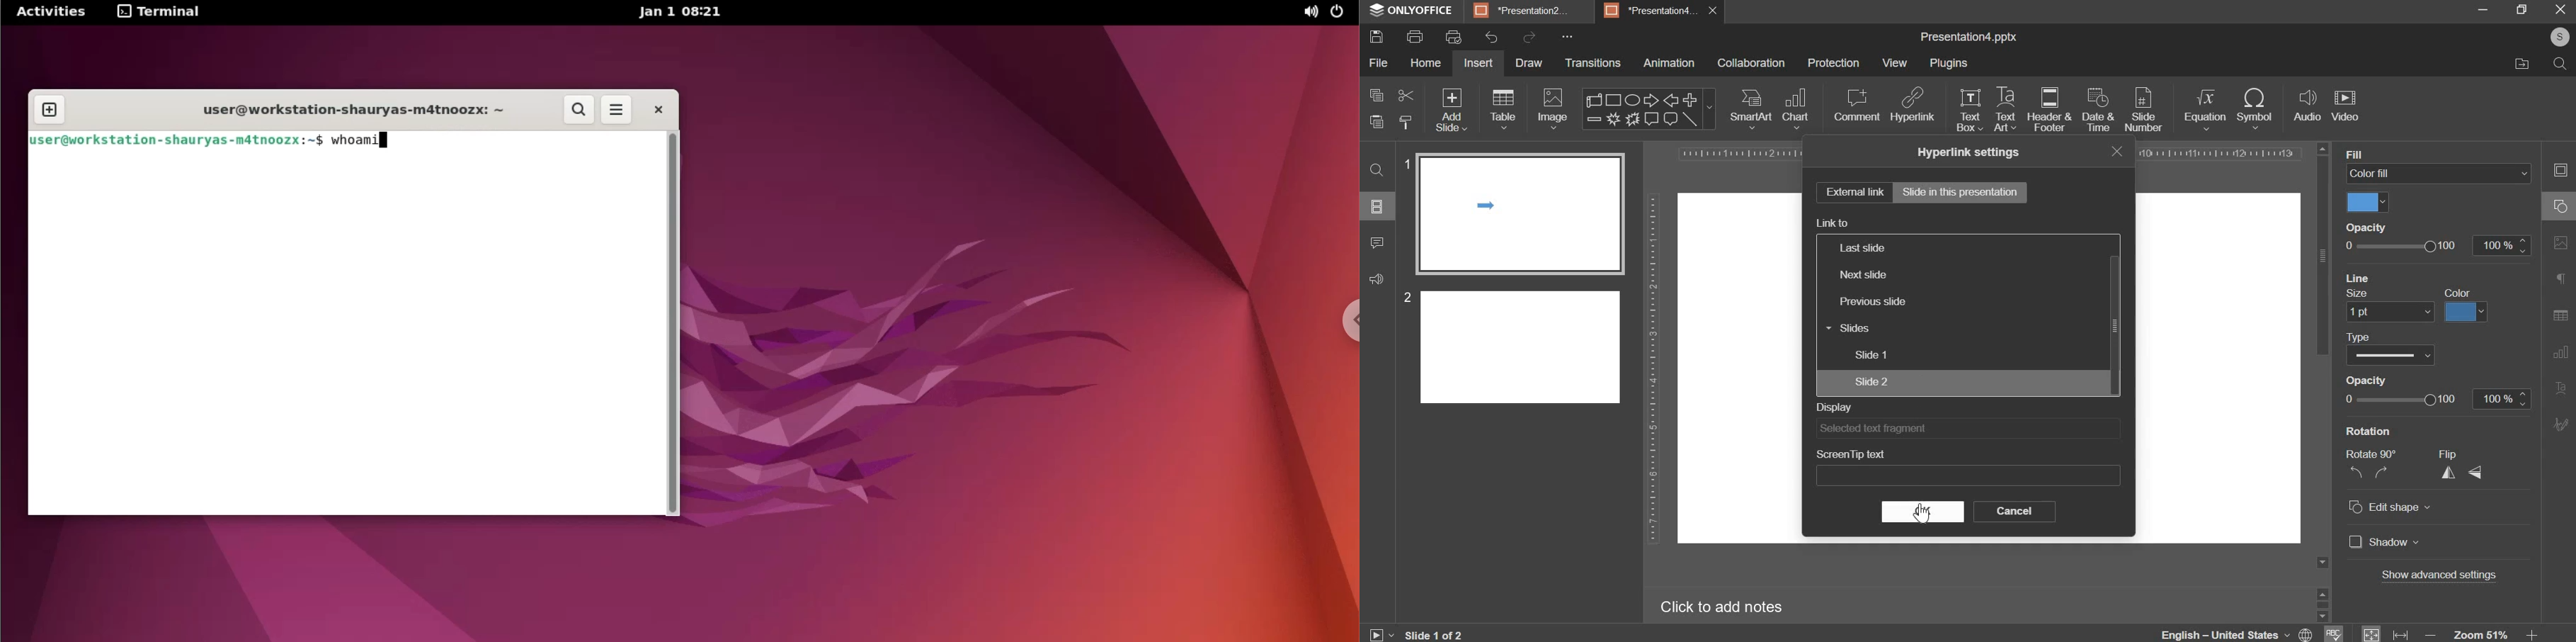 The image size is (2576, 644). Describe the element at coordinates (1552, 109) in the screenshot. I see `image` at that location.